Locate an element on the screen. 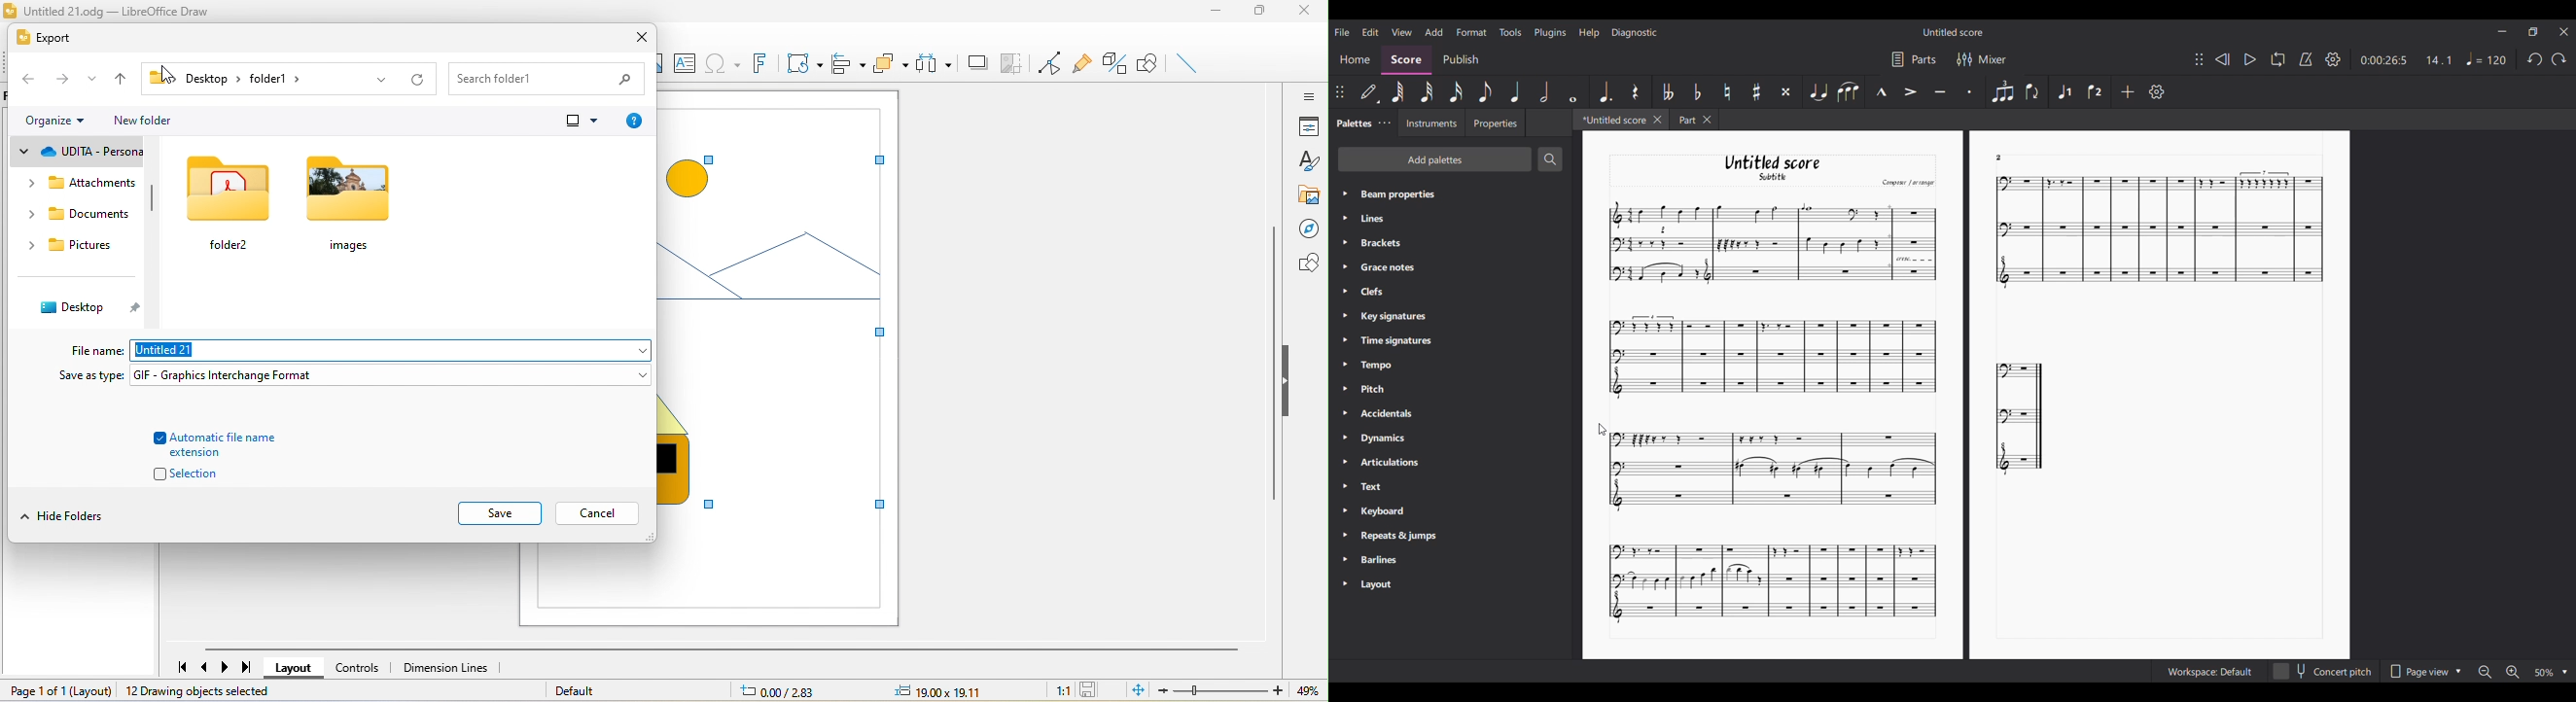 The height and width of the screenshot is (728, 2576). export is located at coordinates (44, 38).